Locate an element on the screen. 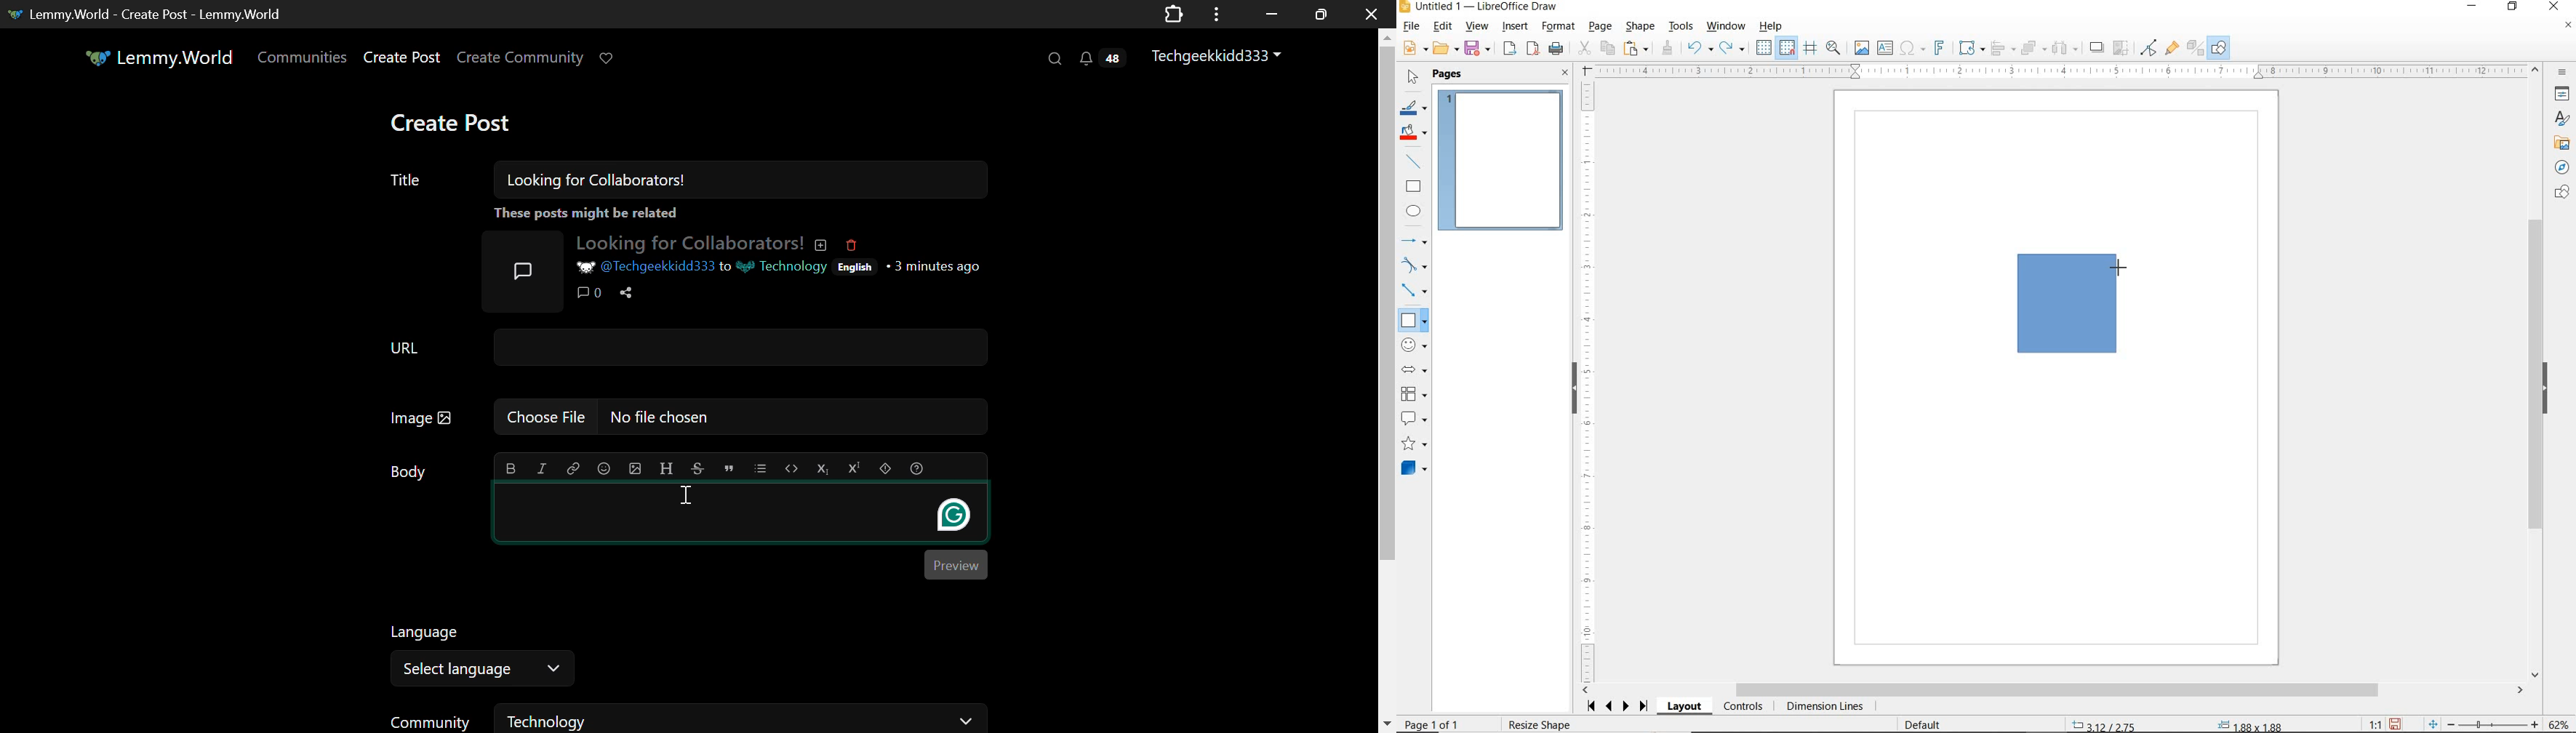 This screenshot has width=2576, height=756. FLOWCHART is located at coordinates (1417, 394).